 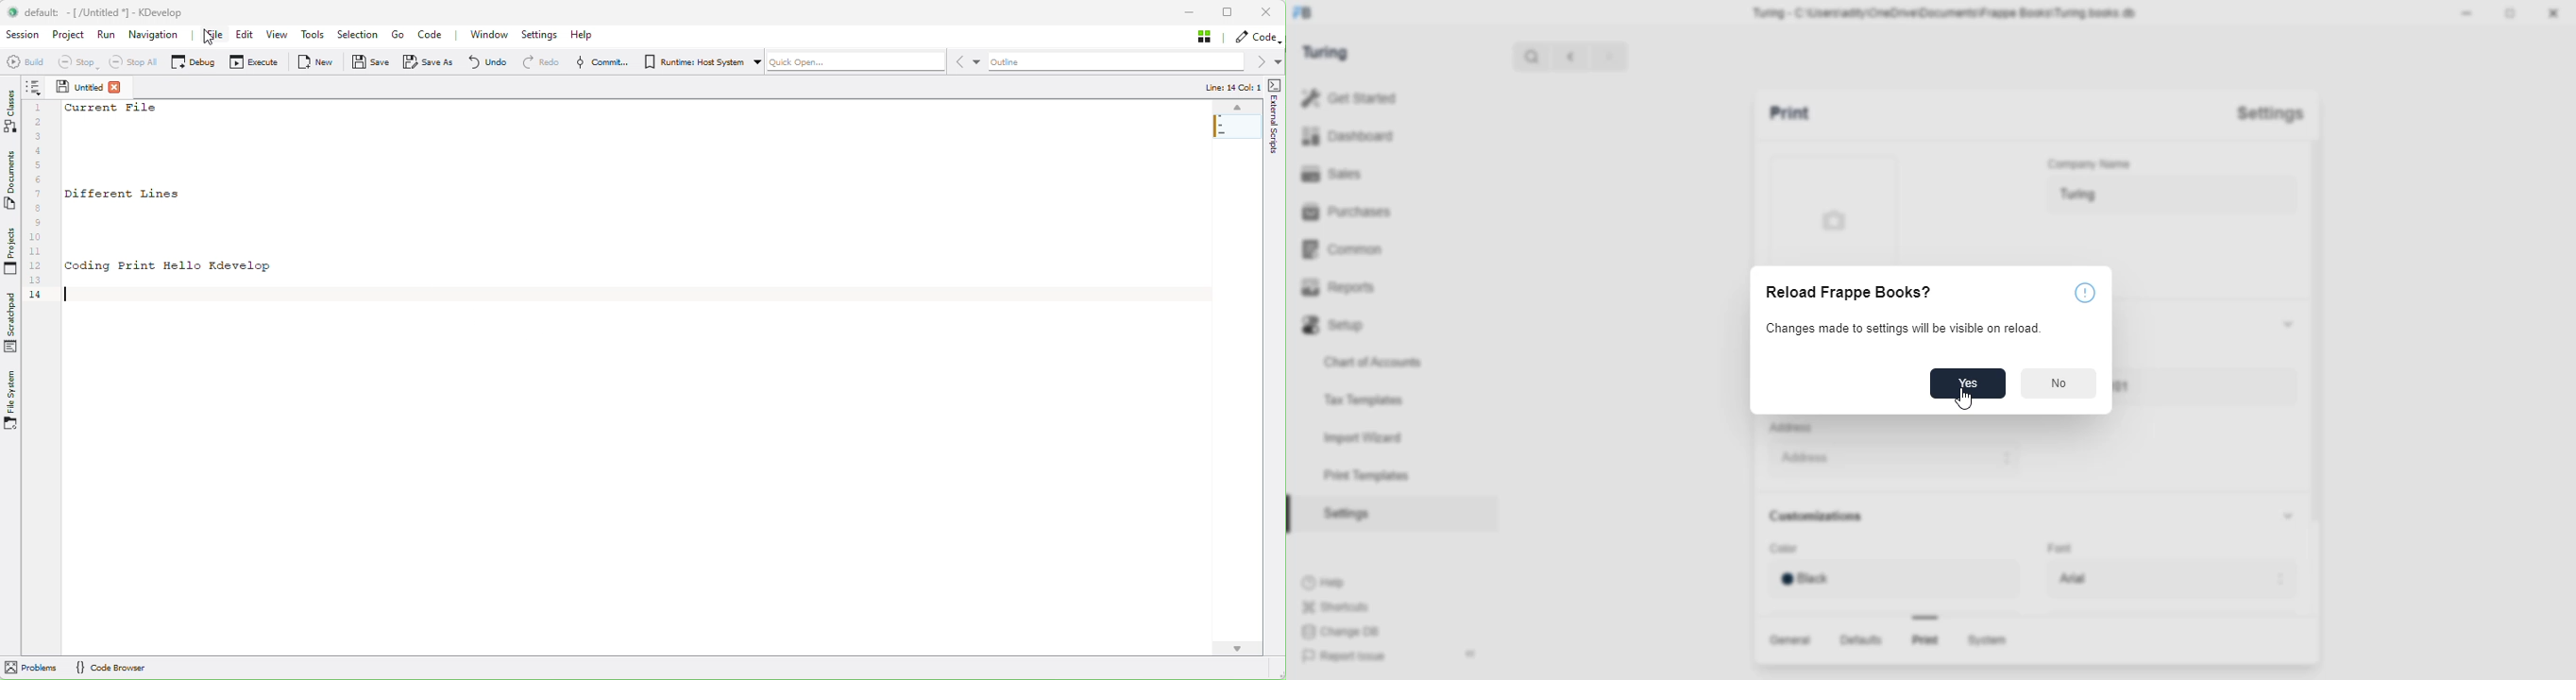 What do you see at coordinates (1889, 578) in the screenshot?
I see `Black` at bounding box center [1889, 578].